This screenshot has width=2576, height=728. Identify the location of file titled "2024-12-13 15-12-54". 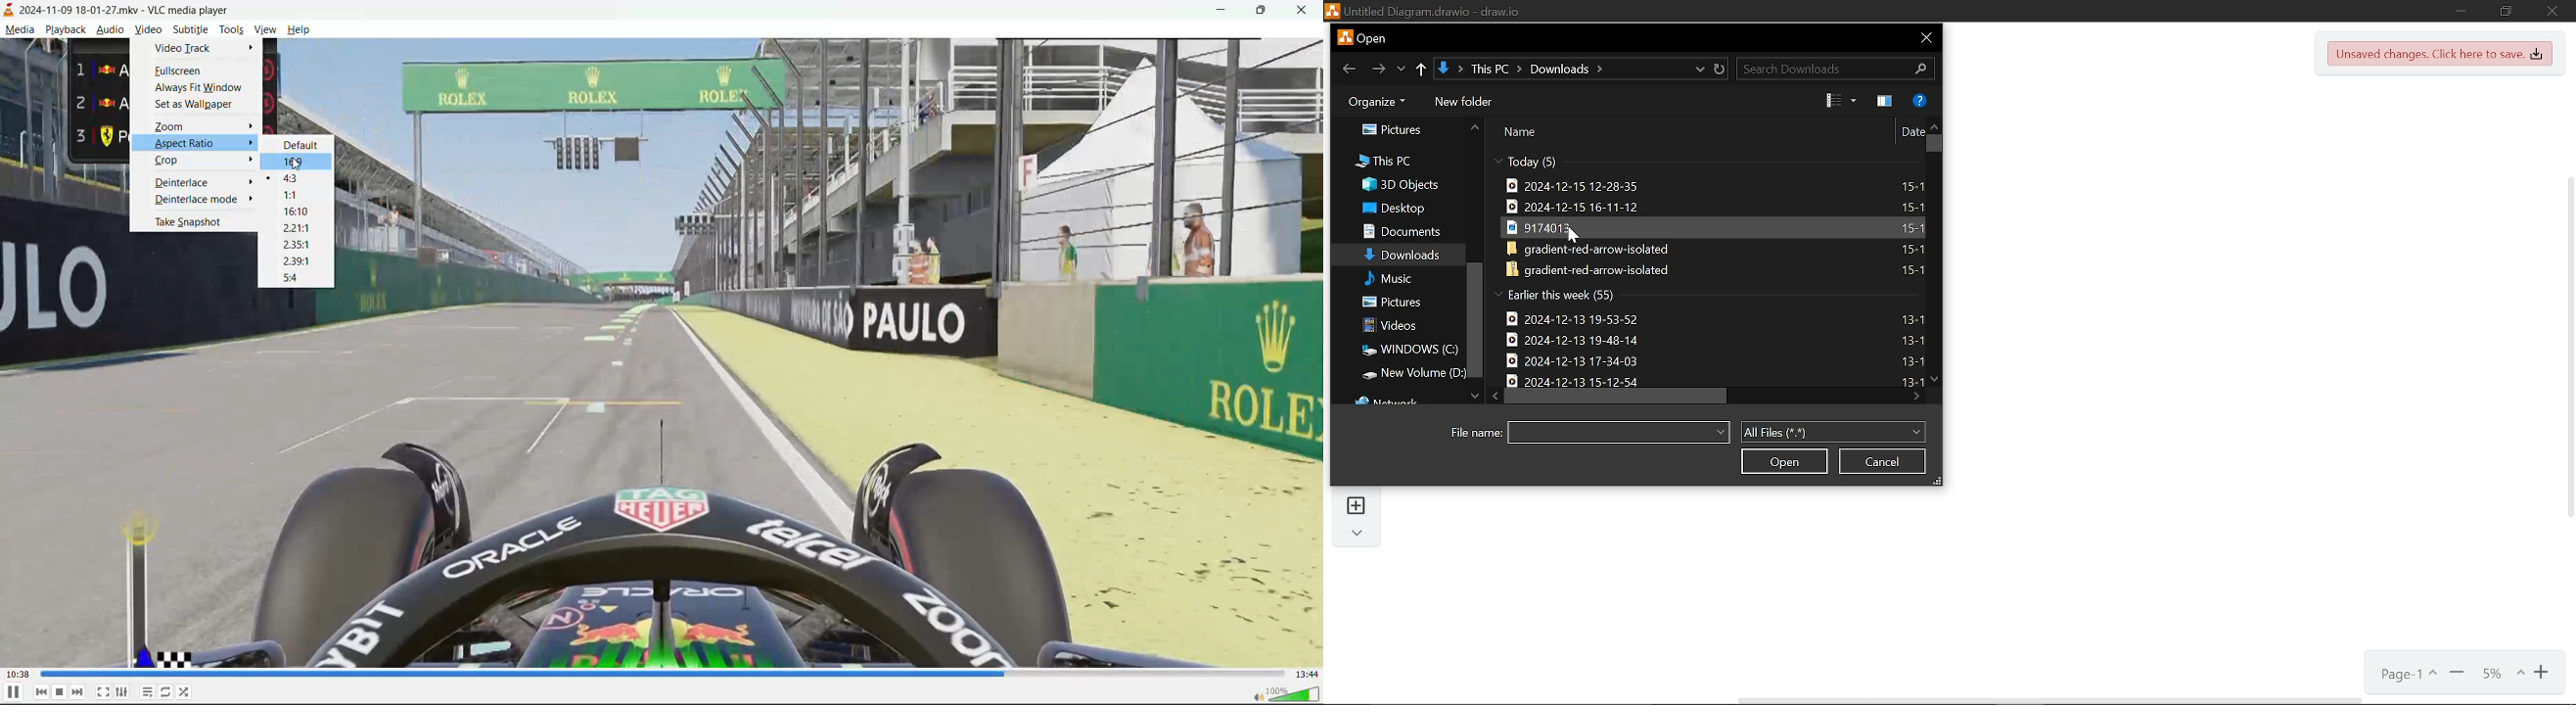
(1714, 380).